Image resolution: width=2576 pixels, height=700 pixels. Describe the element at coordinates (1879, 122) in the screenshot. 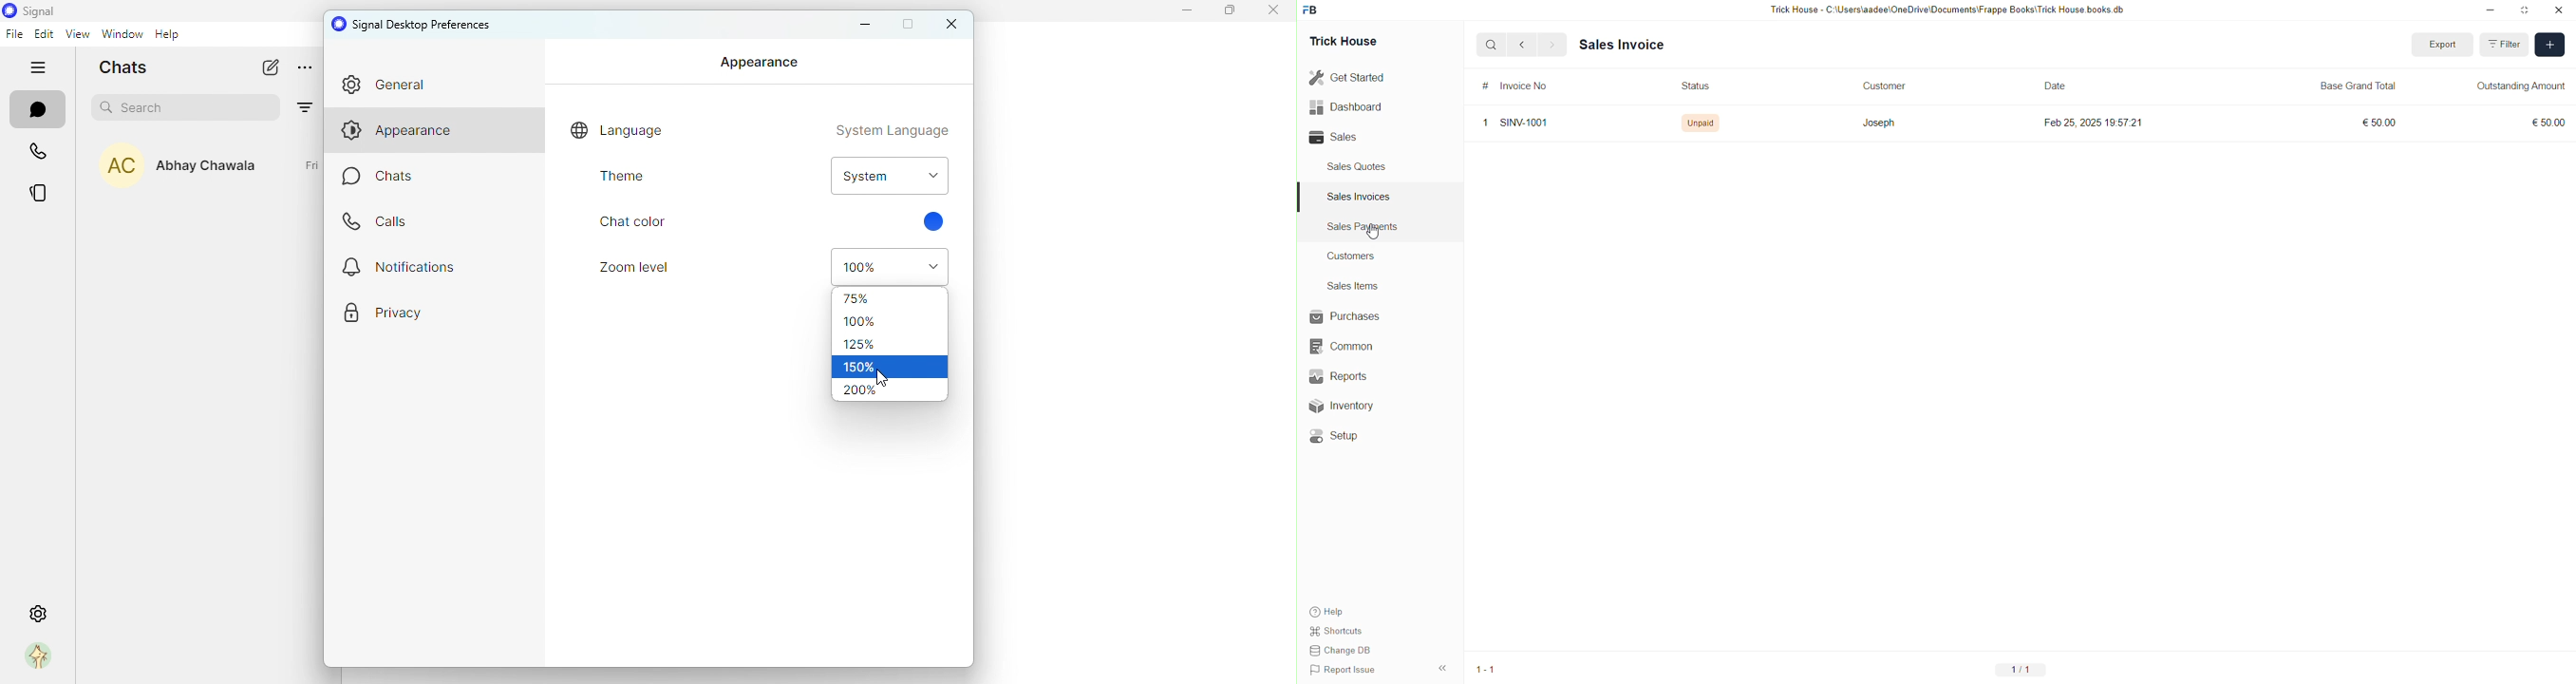

I see `Joseph` at that location.